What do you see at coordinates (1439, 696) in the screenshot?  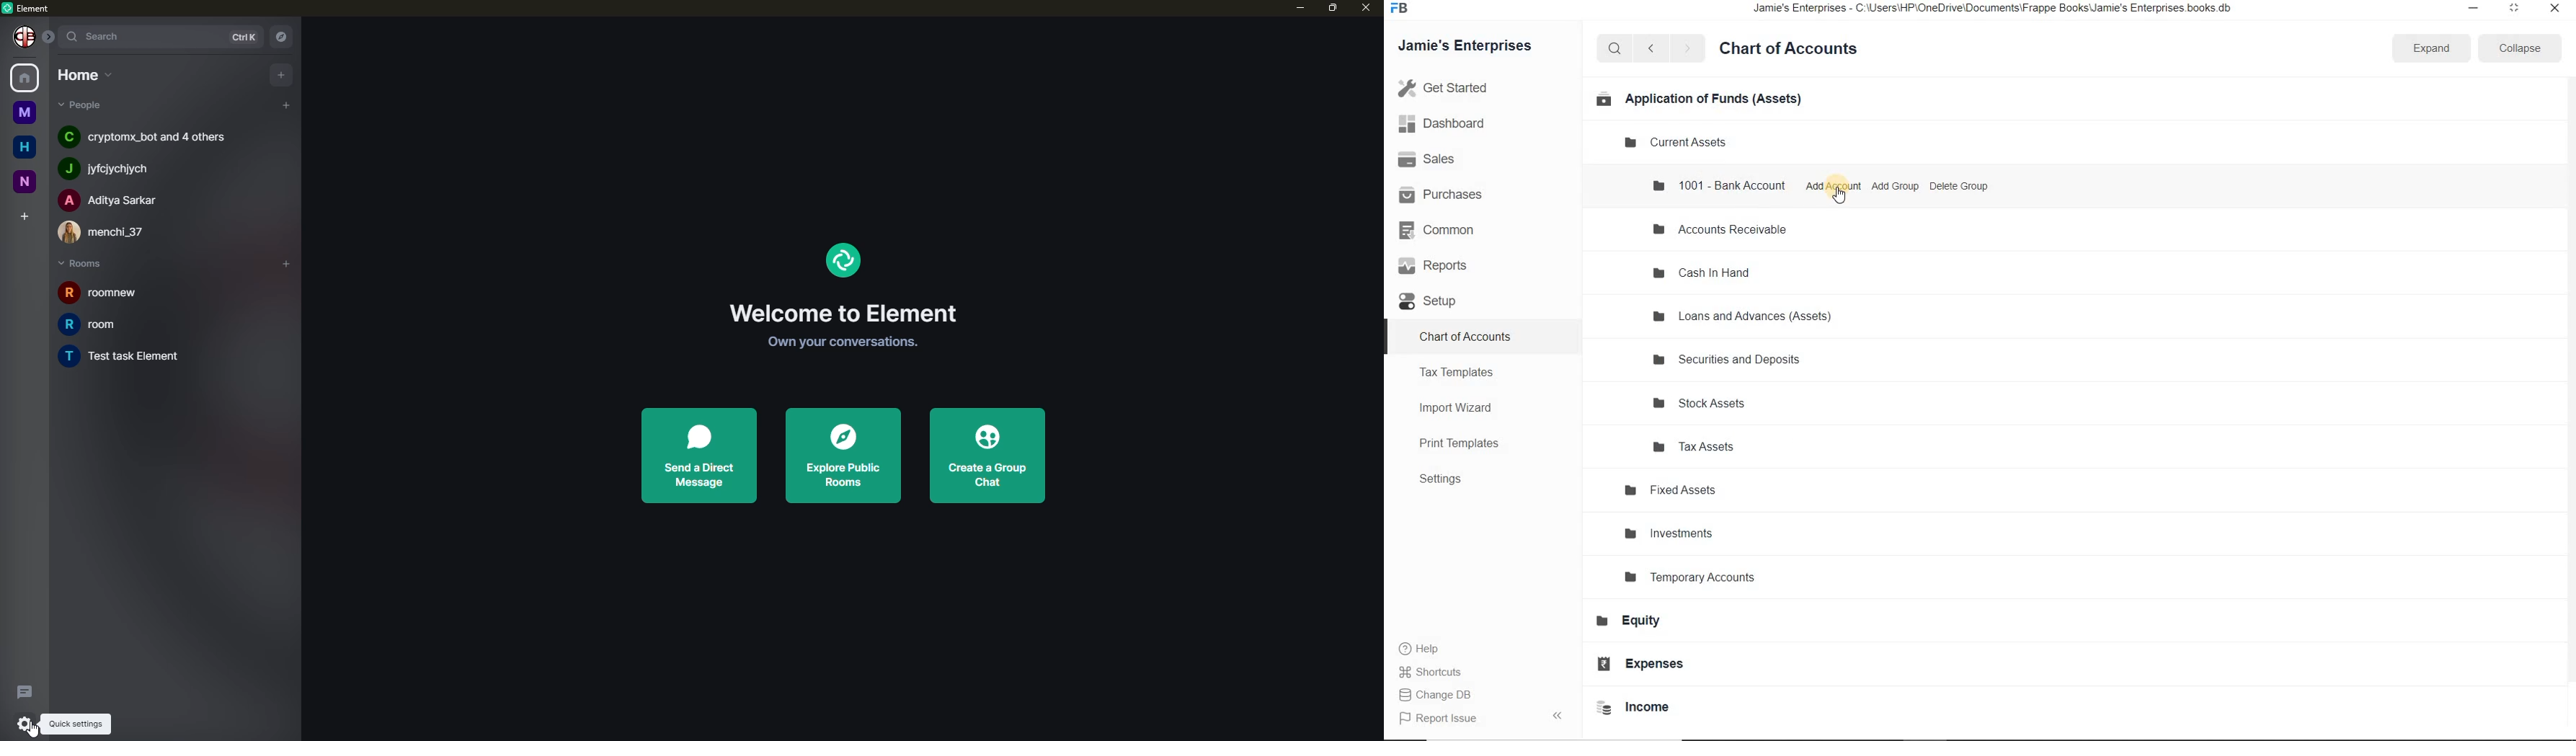 I see `Change DB` at bounding box center [1439, 696].